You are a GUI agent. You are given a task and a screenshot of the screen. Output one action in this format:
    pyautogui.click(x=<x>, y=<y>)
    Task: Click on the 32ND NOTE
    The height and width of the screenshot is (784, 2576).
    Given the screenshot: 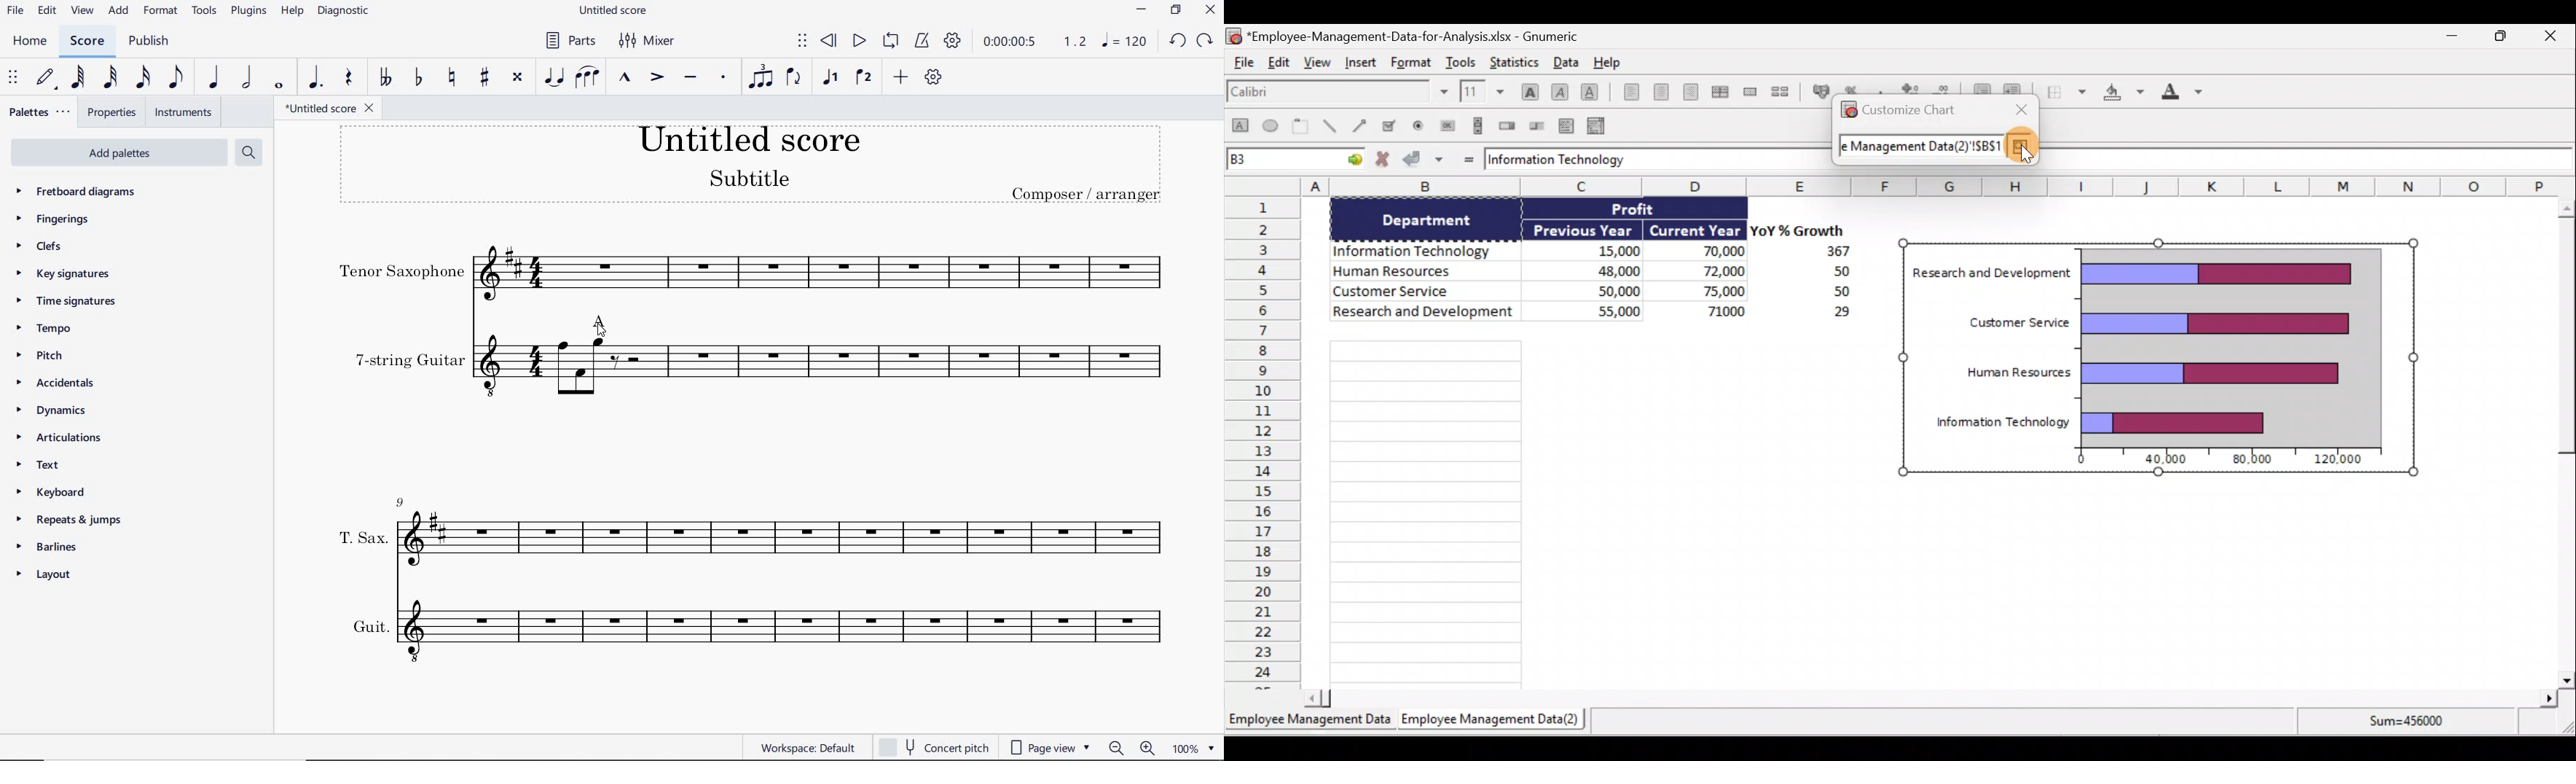 What is the action you would take?
    pyautogui.click(x=110, y=78)
    